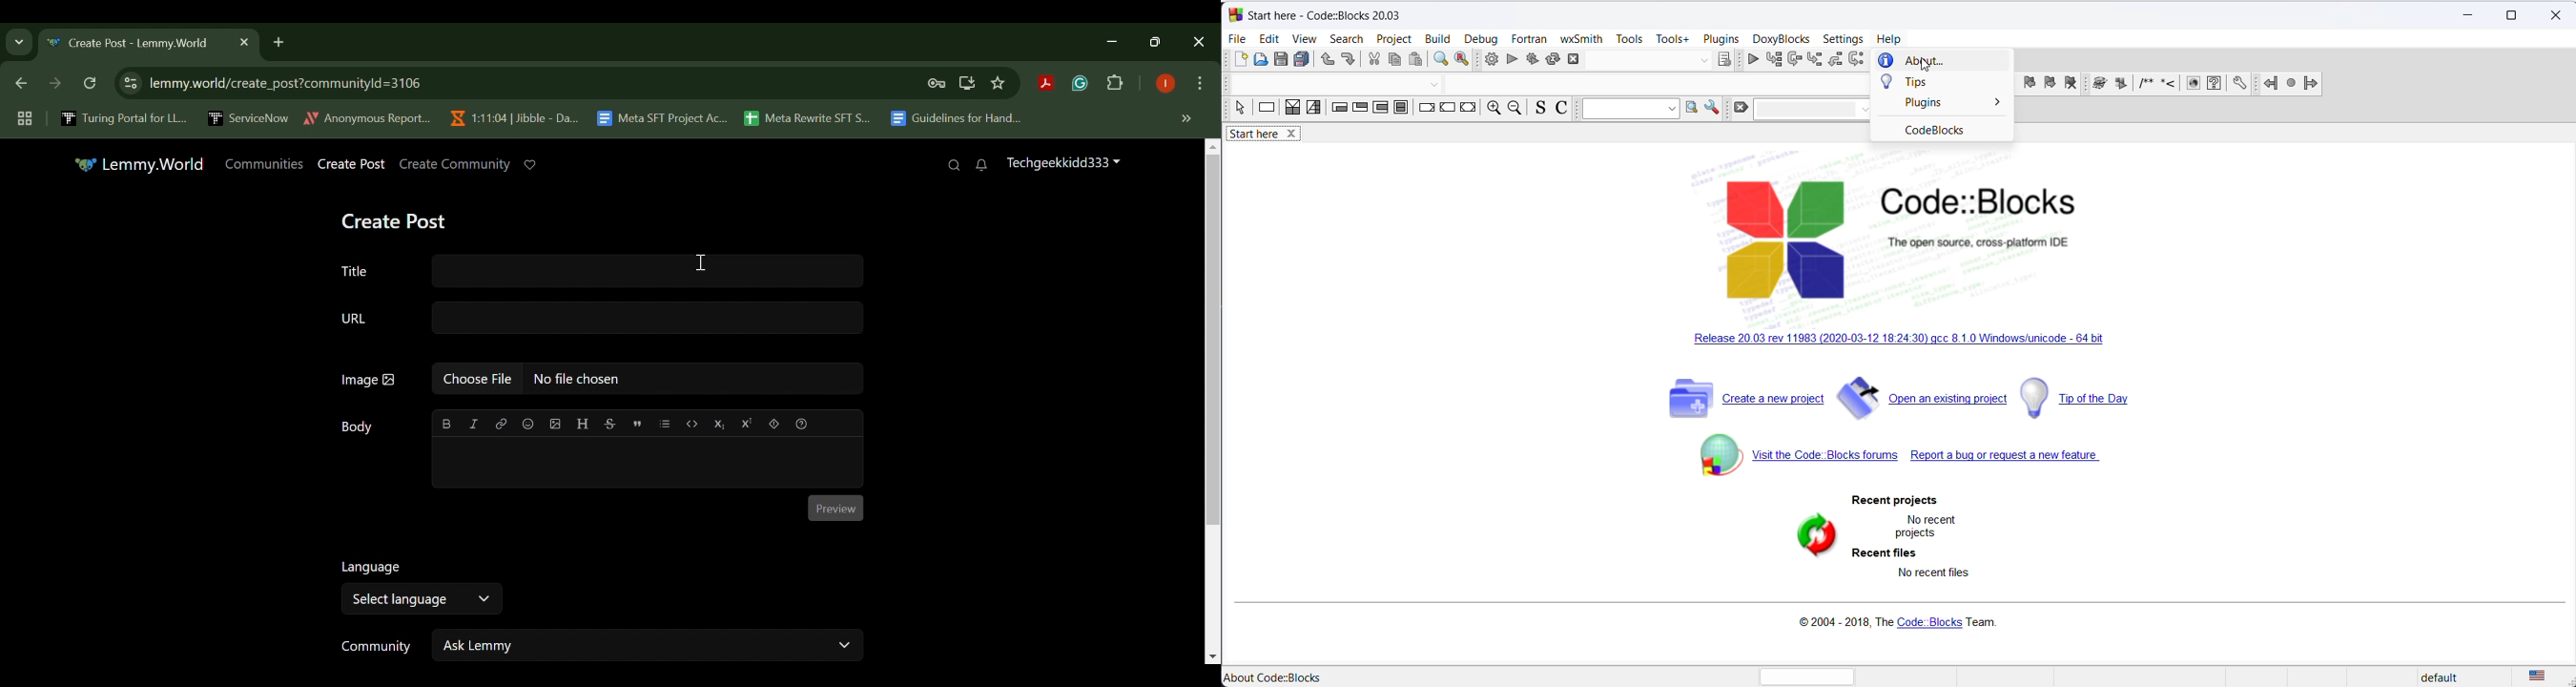 Image resolution: width=2576 pixels, height=700 pixels. What do you see at coordinates (1579, 38) in the screenshot?
I see `wxSmith` at bounding box center [1579, 38].